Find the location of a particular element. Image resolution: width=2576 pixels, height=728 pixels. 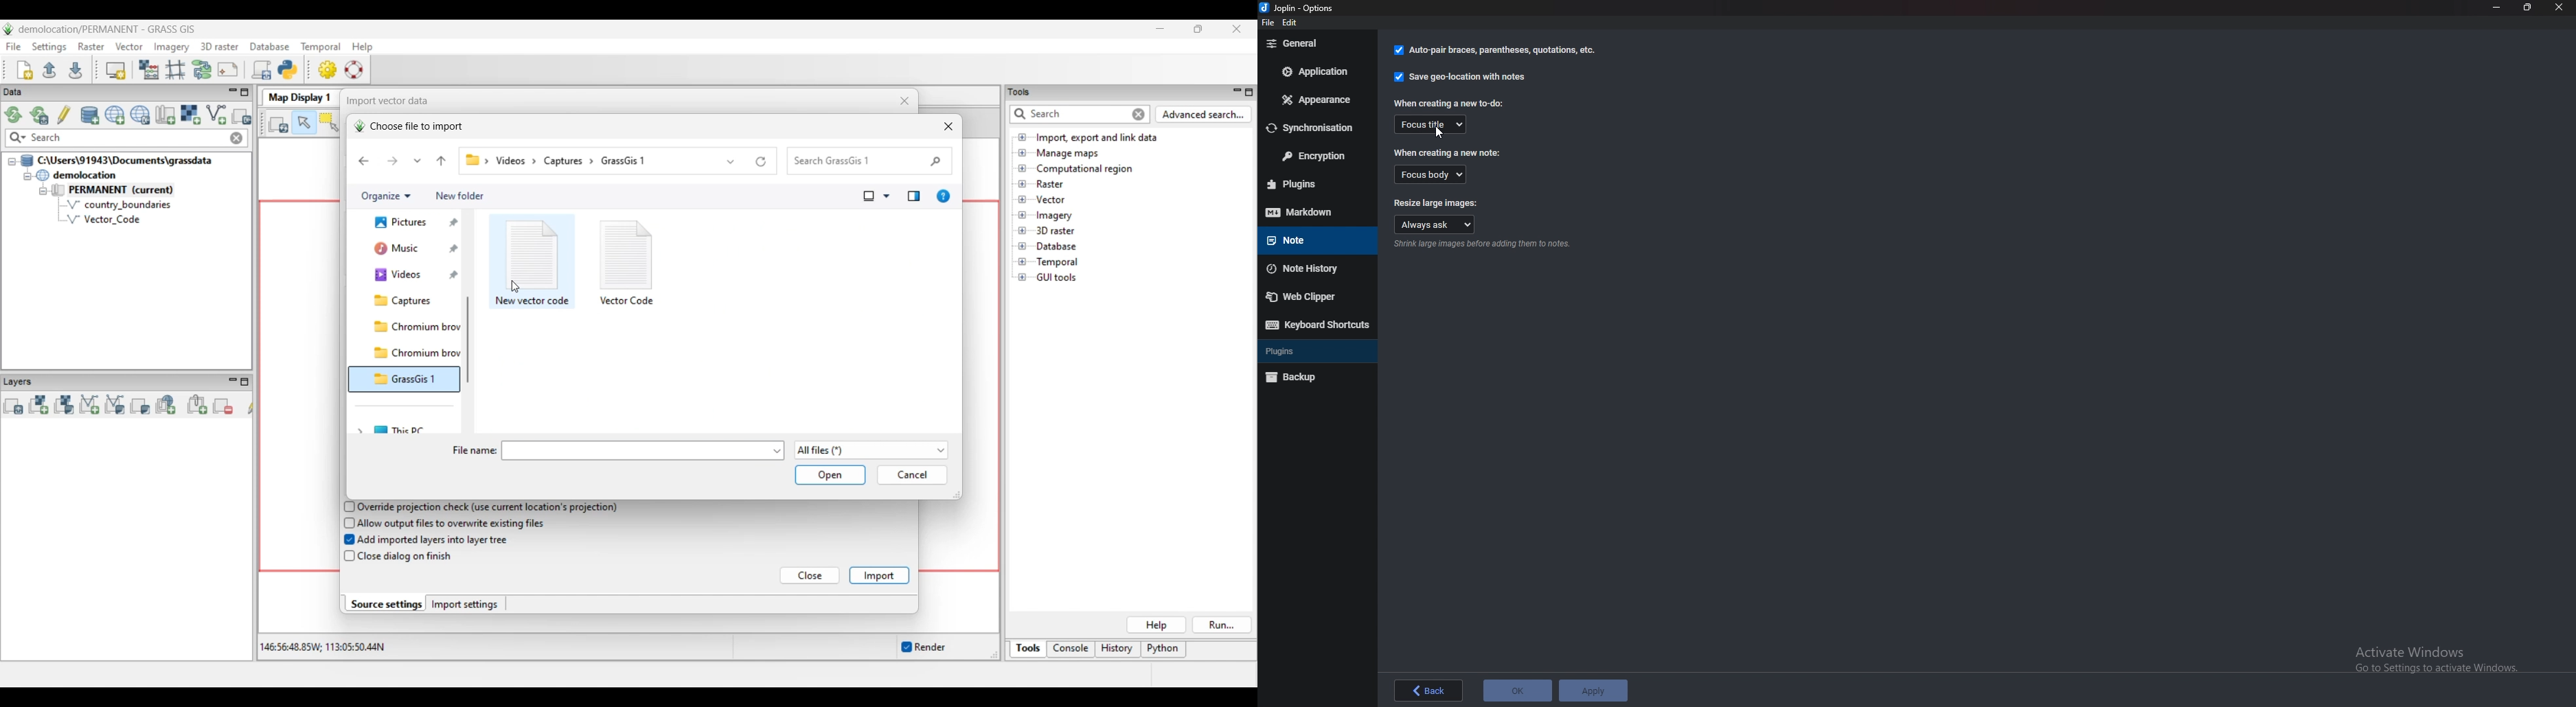

note is located at coordinates (1310, 240).